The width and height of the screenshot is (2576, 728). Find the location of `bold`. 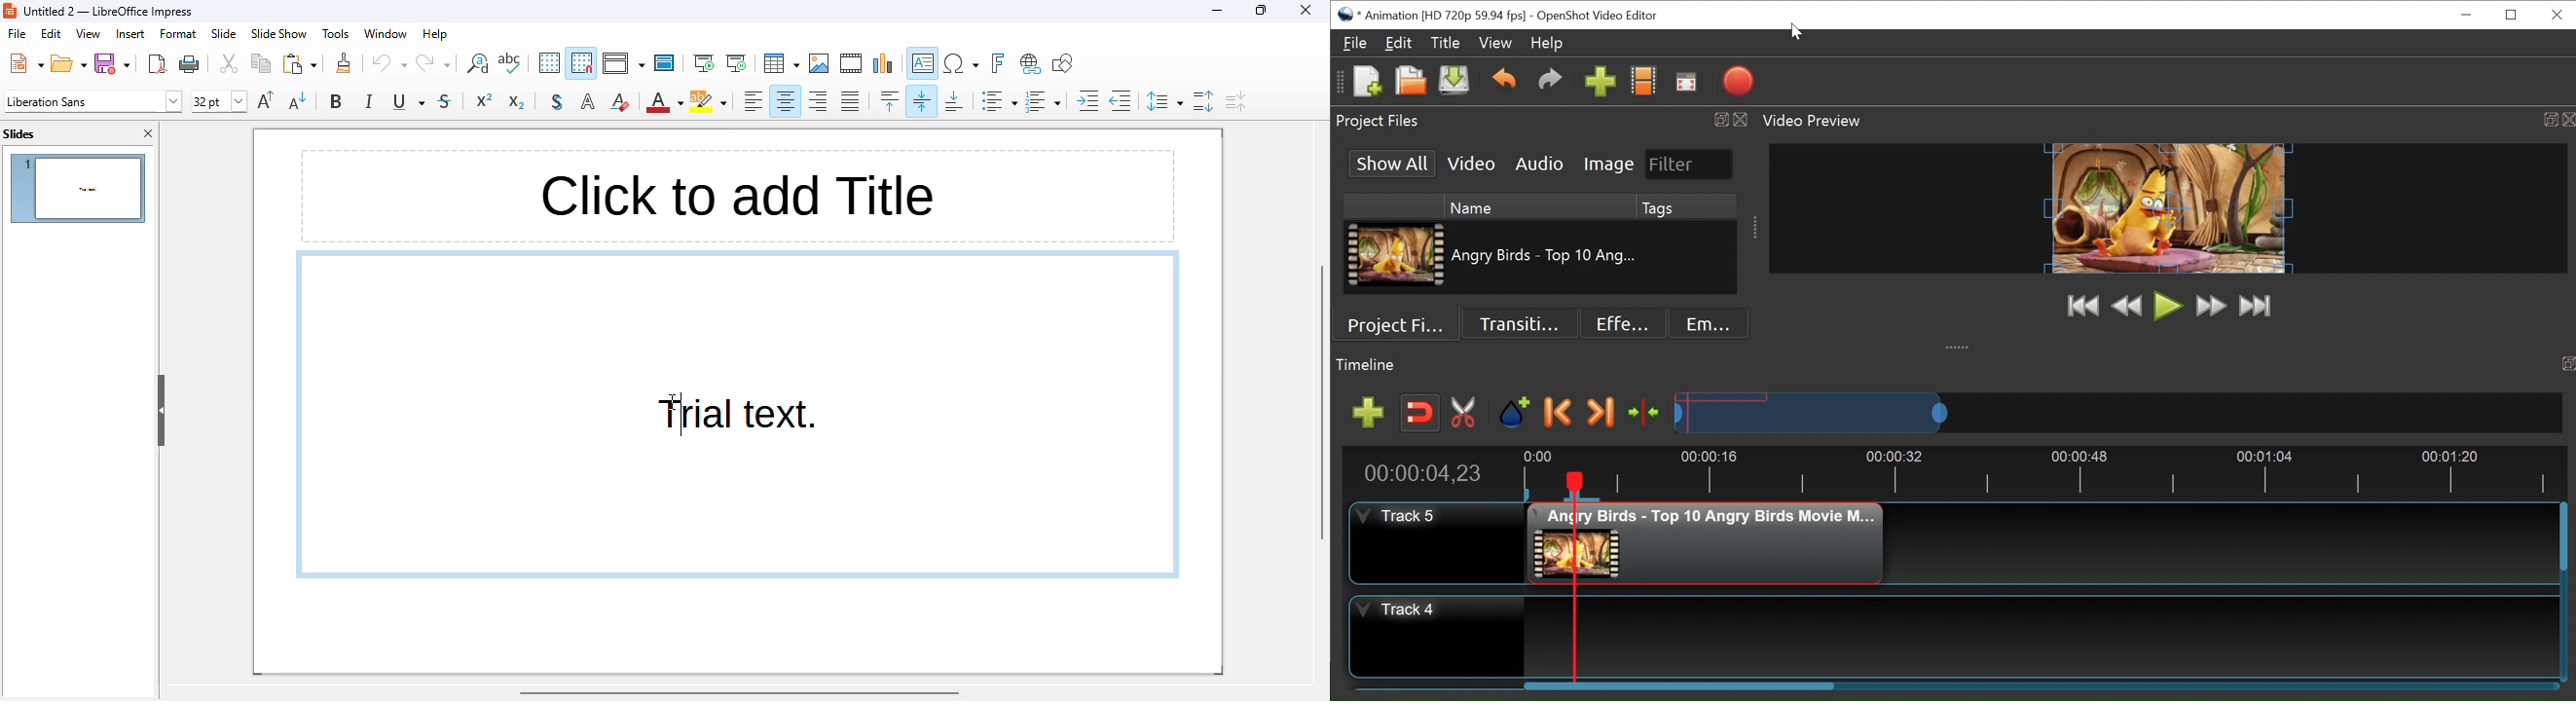

bold is located at coordinates (336, 100).